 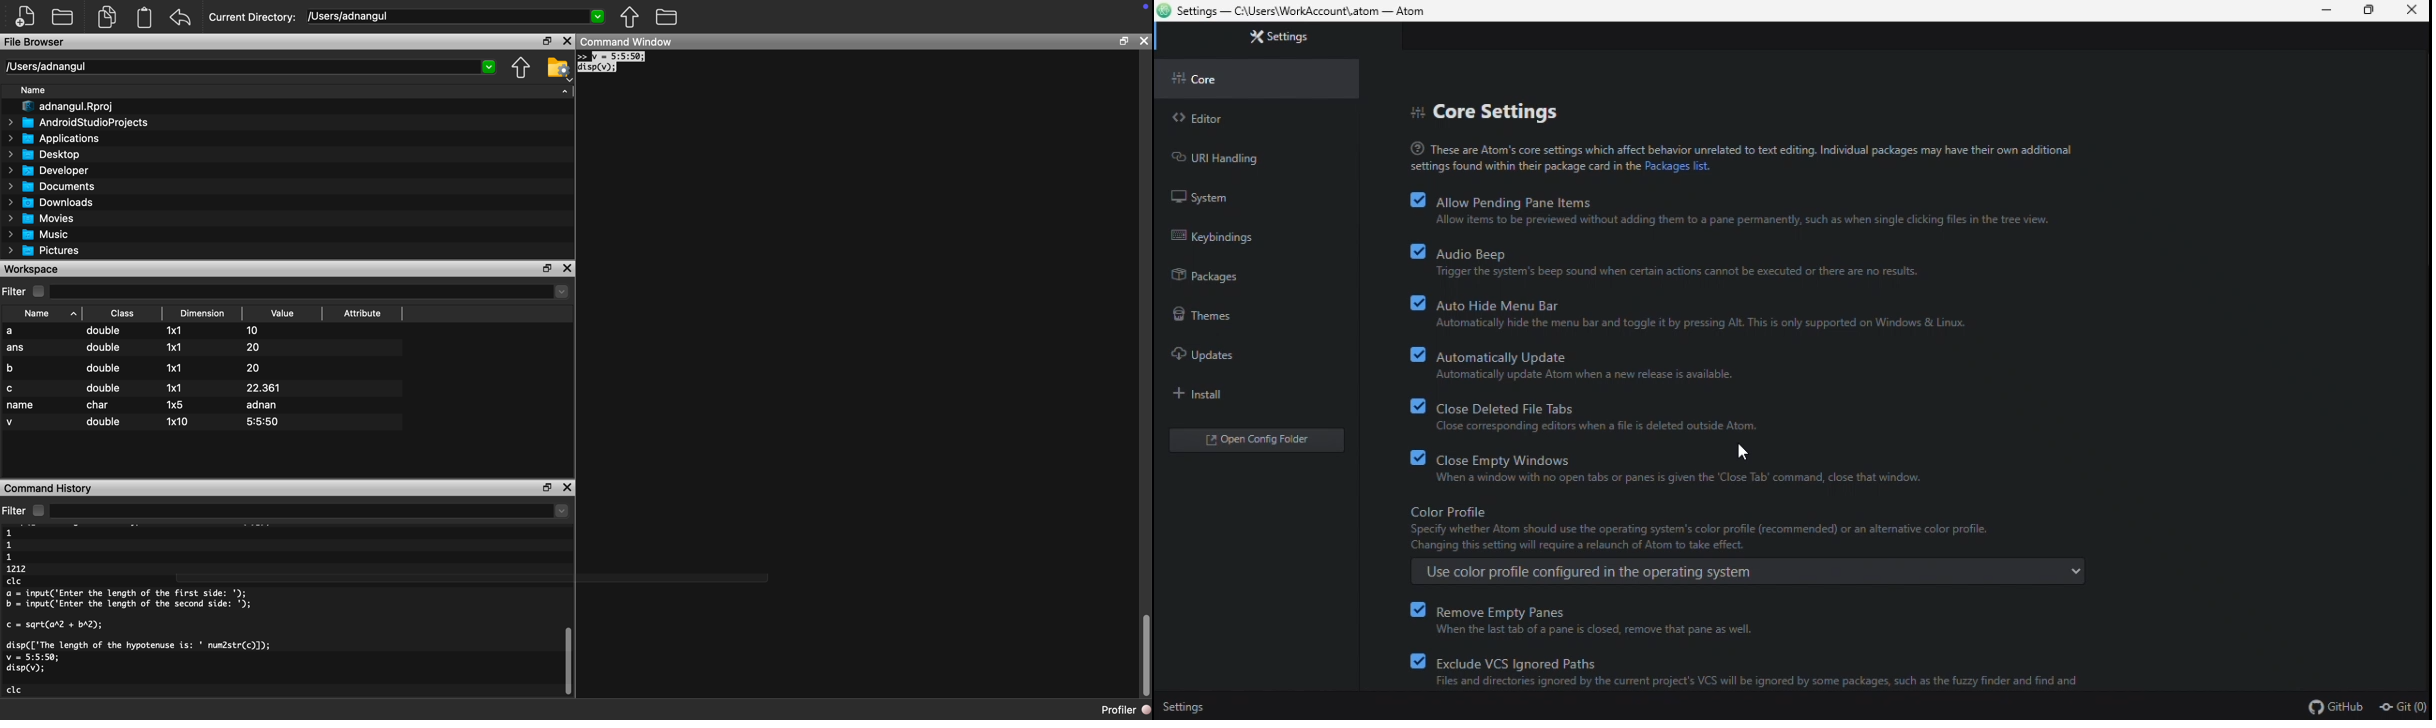 What do you see at coordinates (1247, 115) in the screenshot?
I see `Editor` at bounding box center [1247, 115].